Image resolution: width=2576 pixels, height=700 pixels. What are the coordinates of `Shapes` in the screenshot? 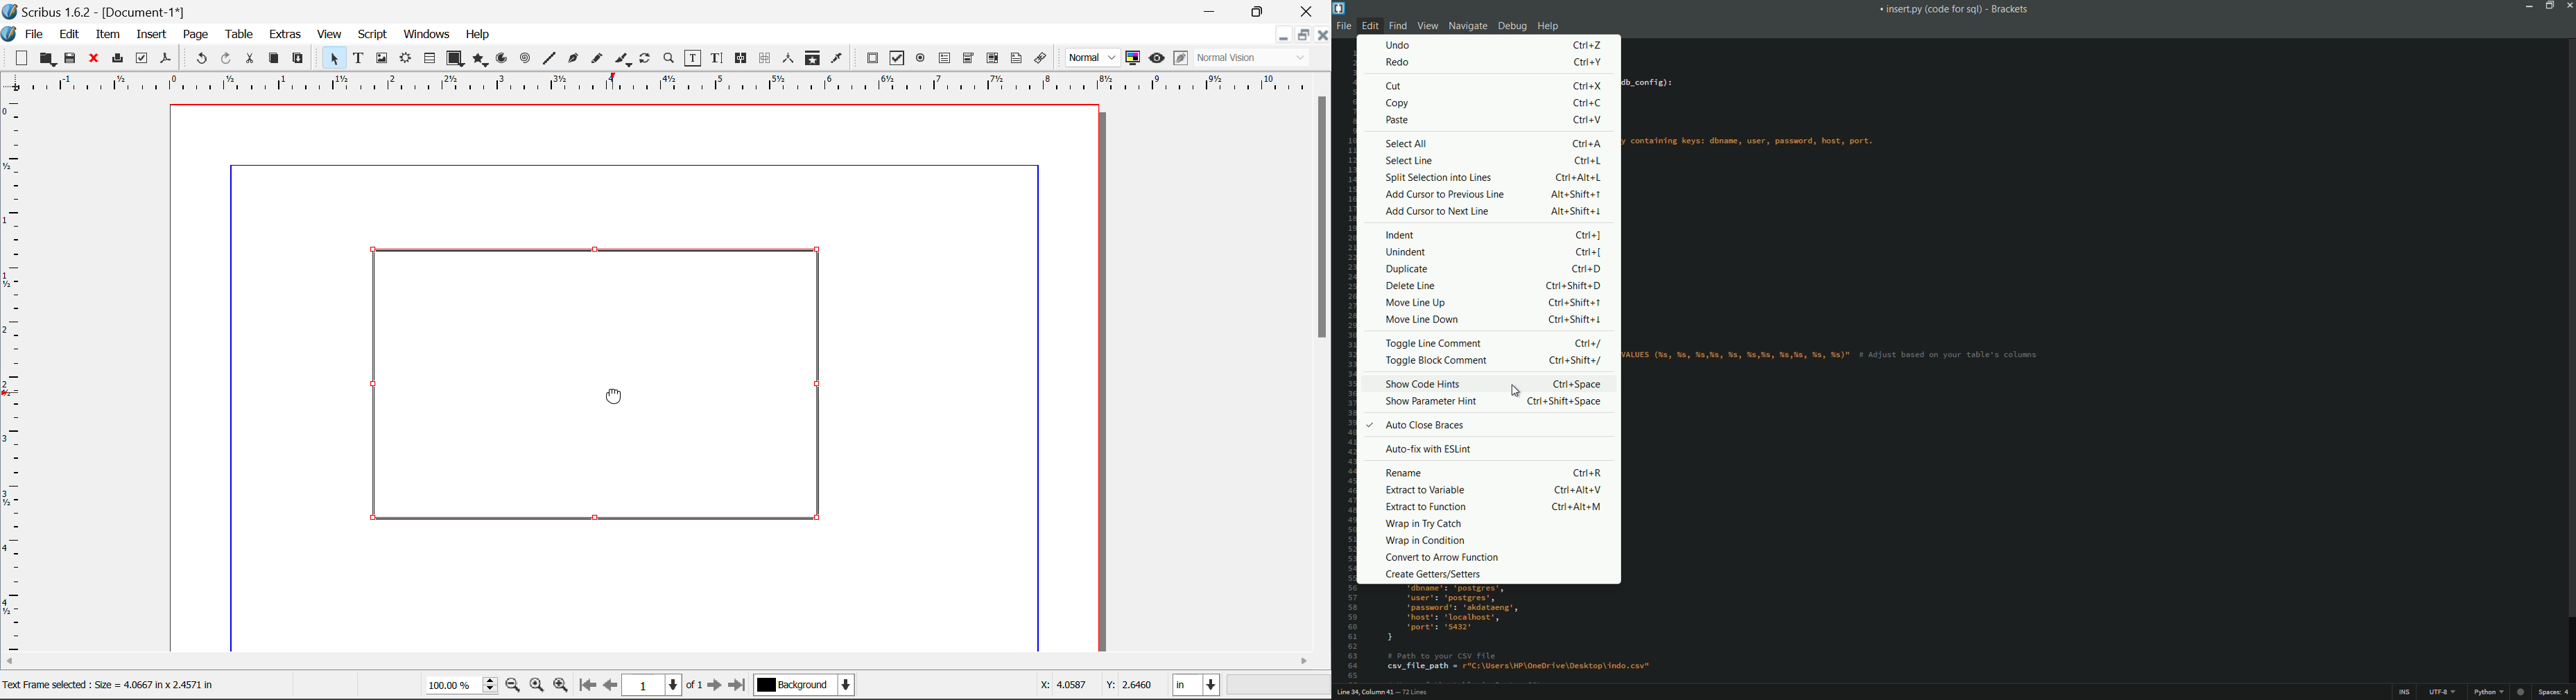 It's located at (455, 58).